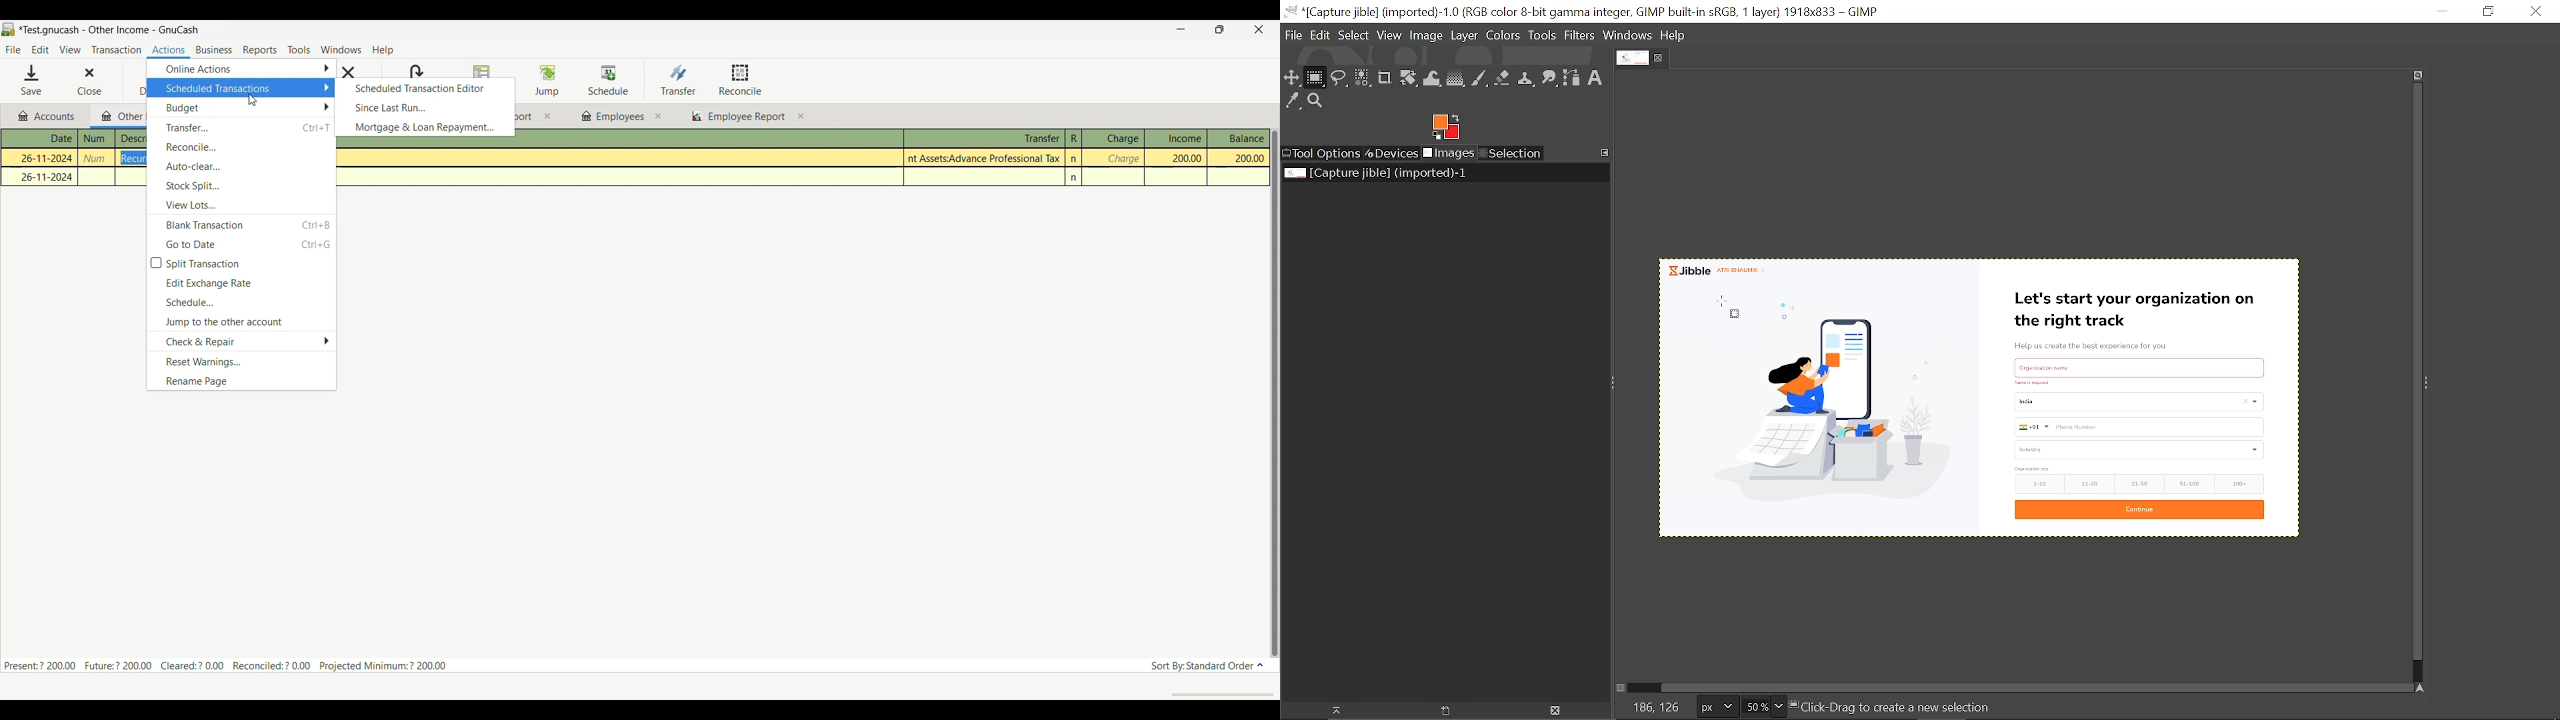 This screenshot has height=728, width=2576. Describe the element at coordinates (678, 79) in the screenshot. I see `Transfer` at that location.